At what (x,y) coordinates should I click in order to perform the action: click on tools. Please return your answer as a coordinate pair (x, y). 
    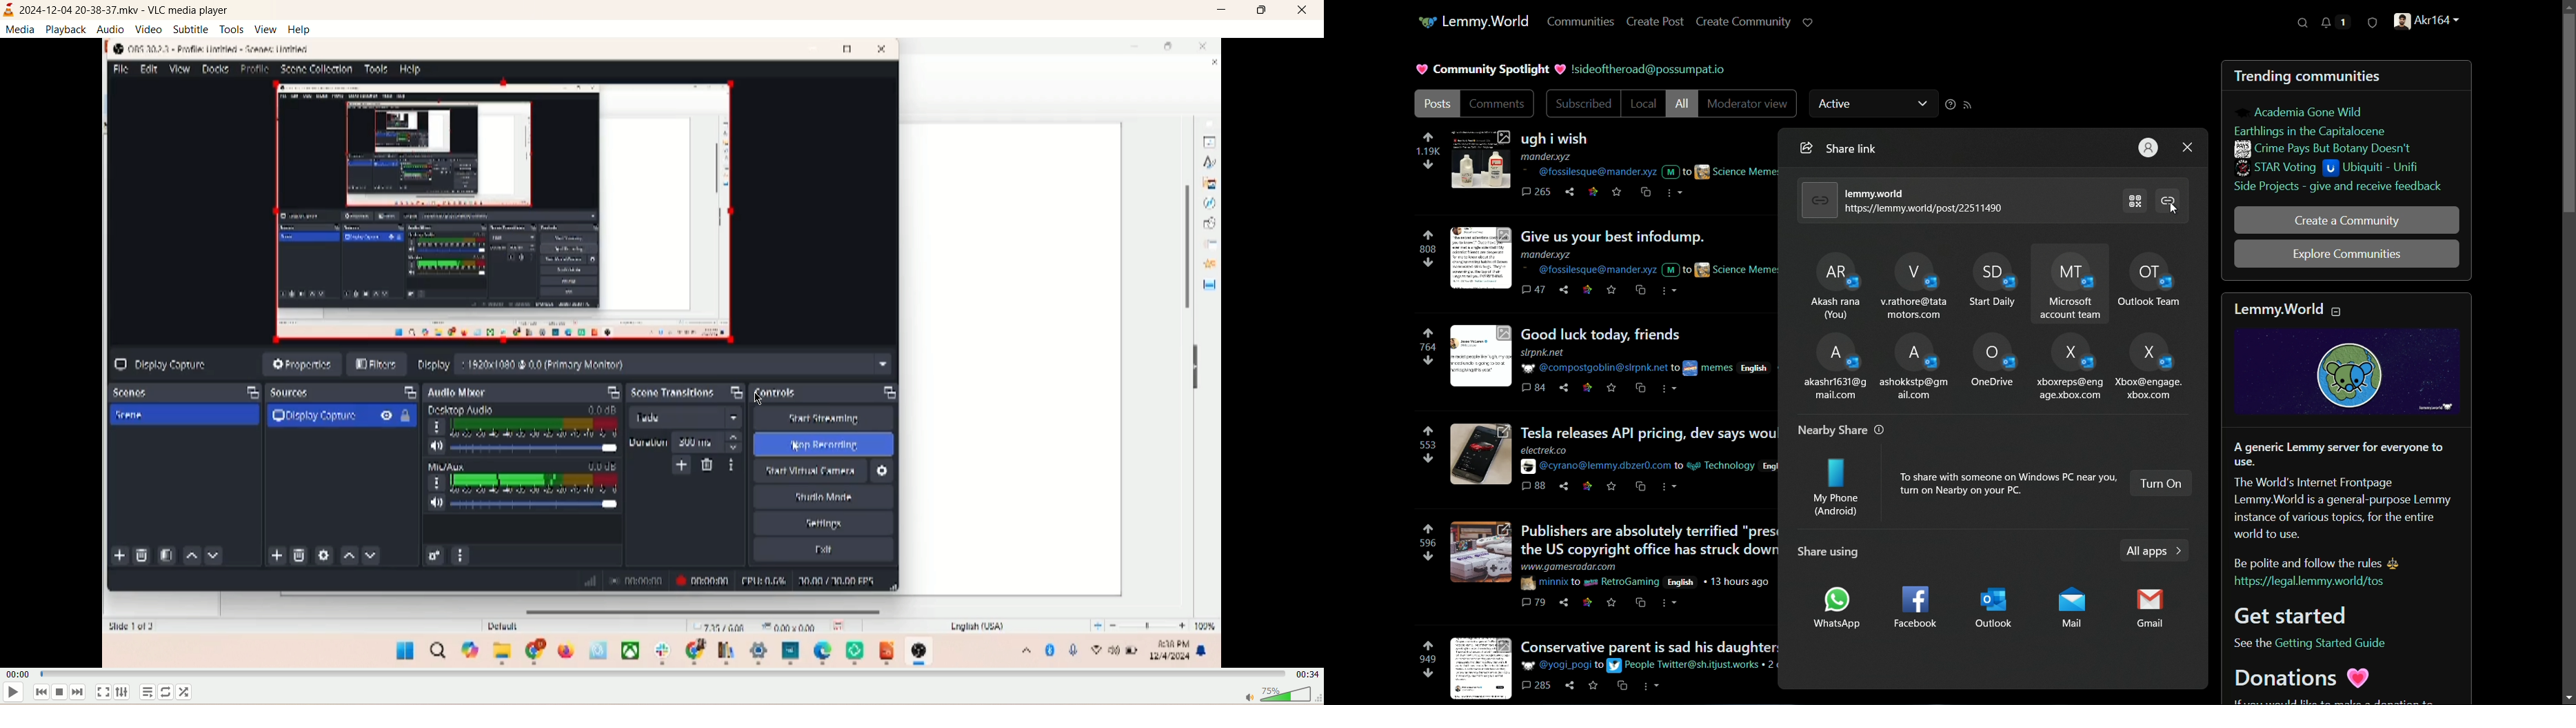
    Looking at the image, I should click on (234, 29).